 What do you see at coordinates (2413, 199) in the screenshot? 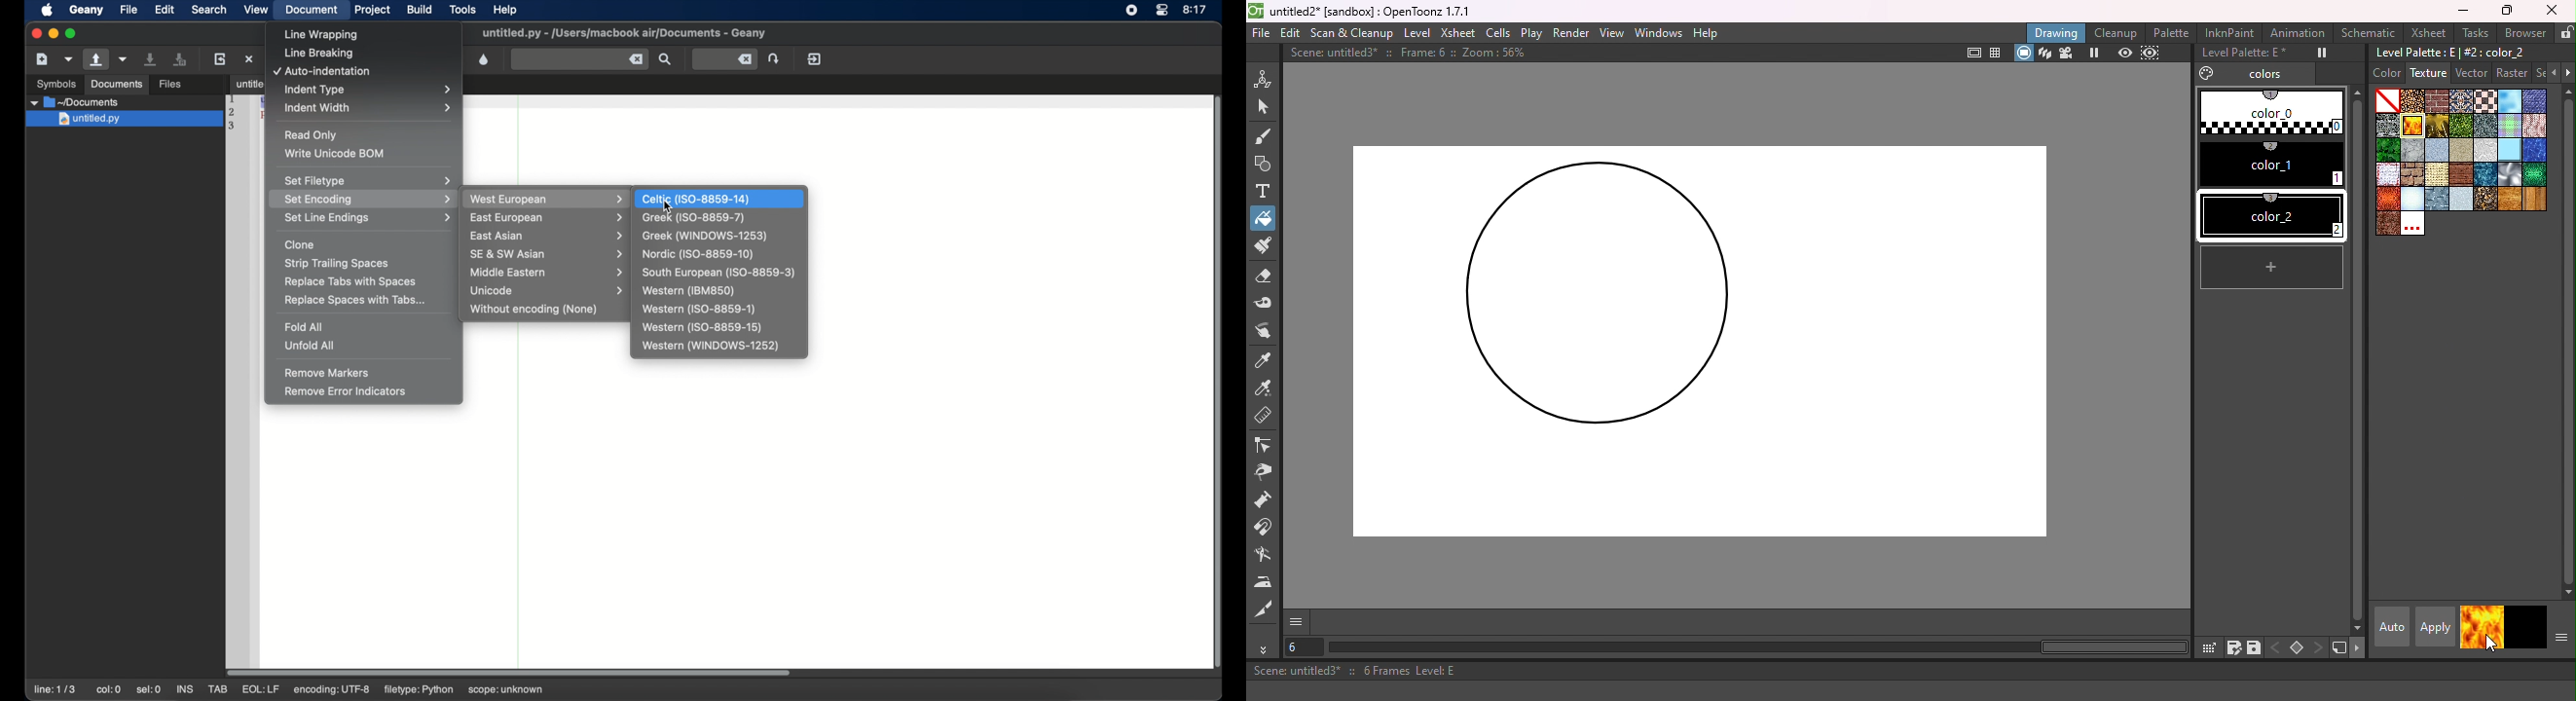
I see `snow.bmp` at bounding box center [2413, 199].